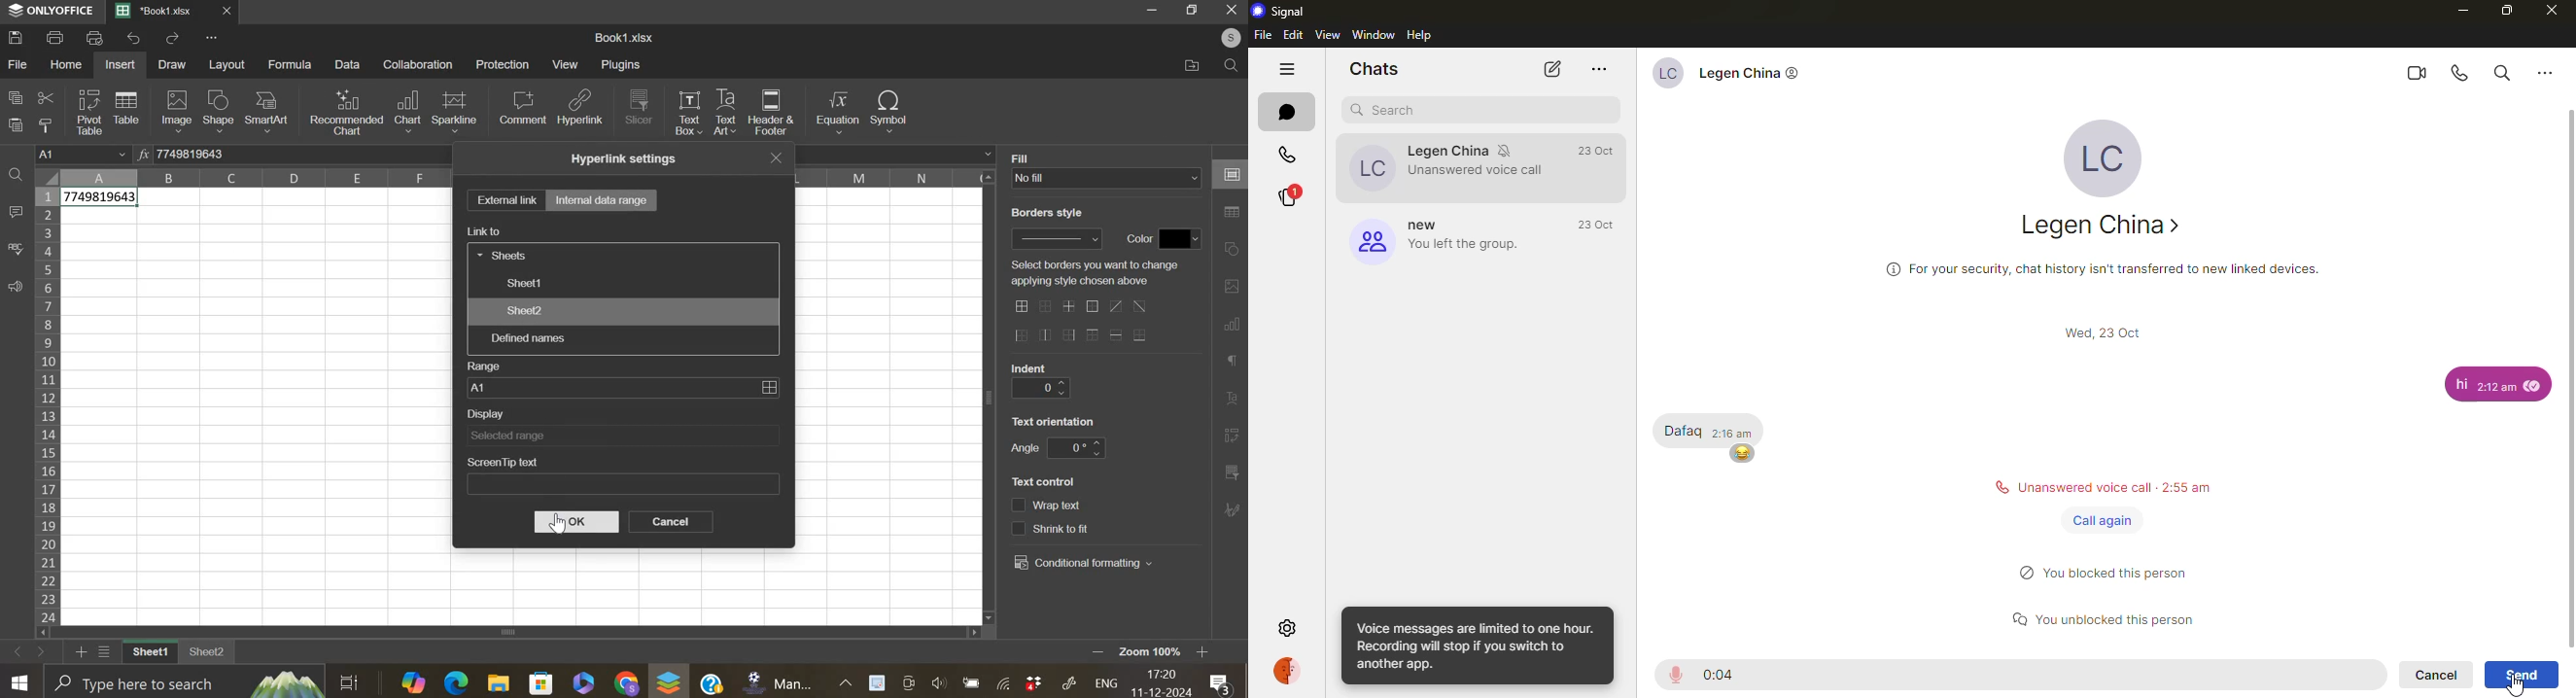 Image resolution: width=2576 pixels, height=700 pixels. Describe the element at coordinates (620, 65) in the screenshot. I see `plugins` at that location.